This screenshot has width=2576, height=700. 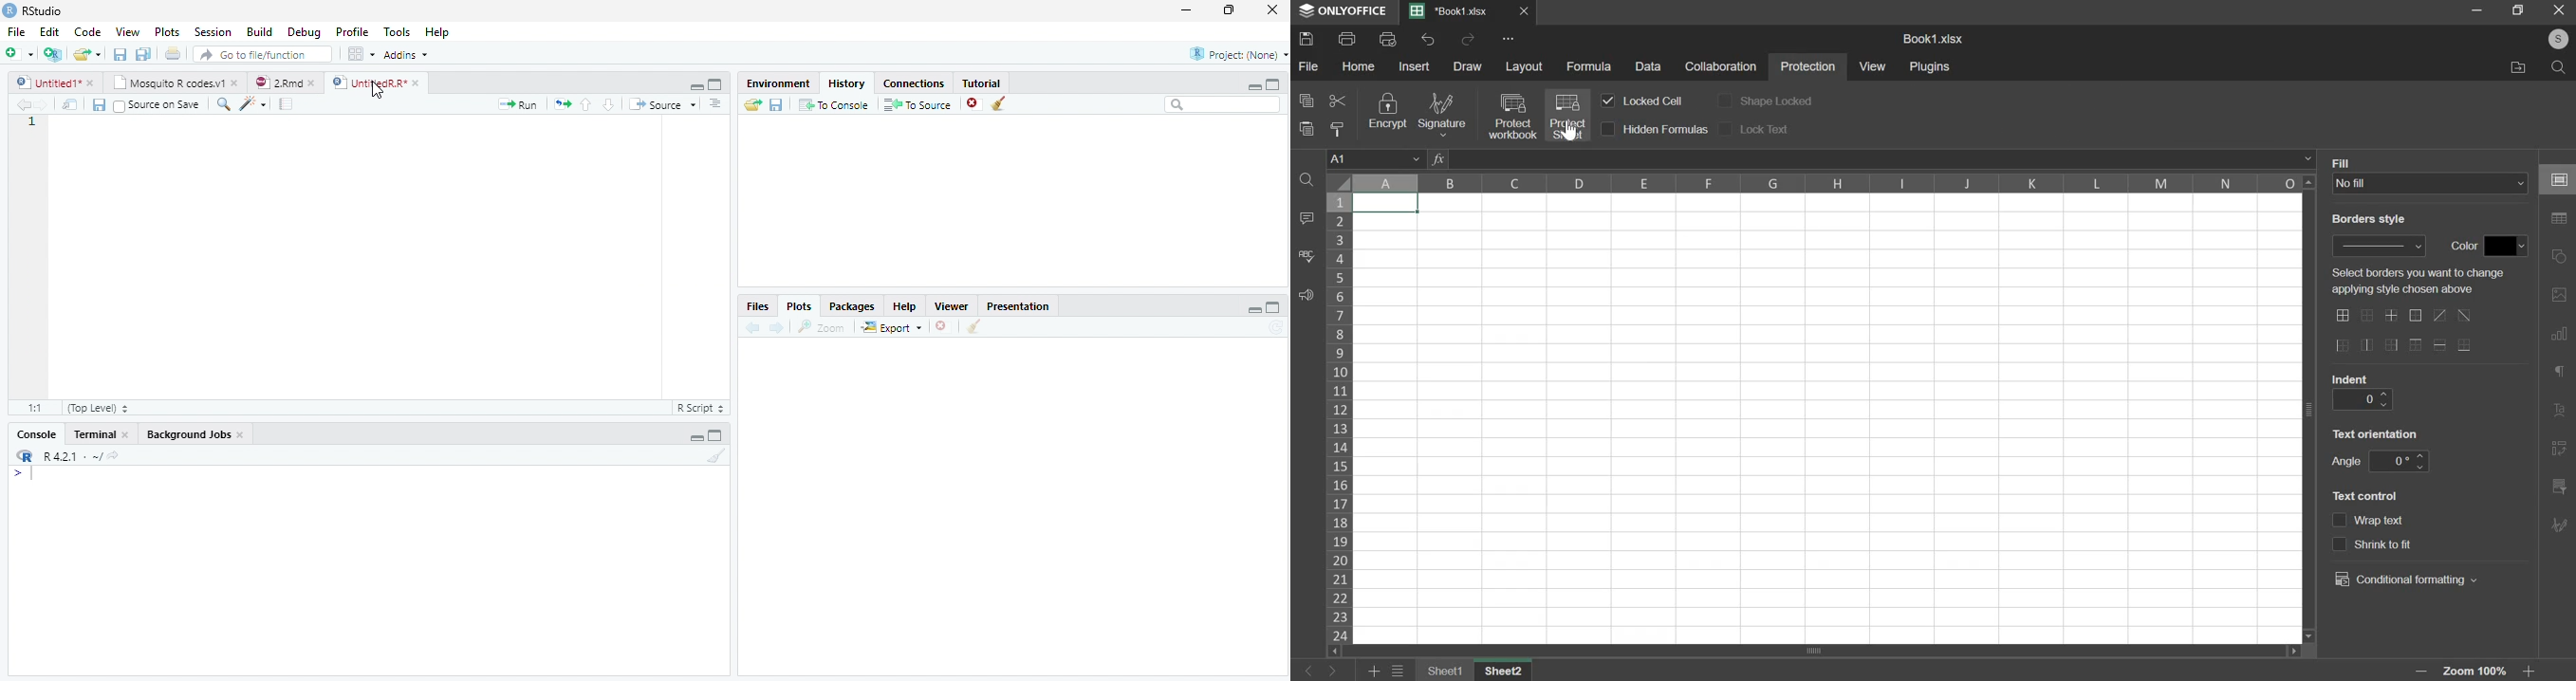 What do you see at coordinates (66, 457) in the screenshot?
I see `R 4.2.1` at bounding box center [66, 457].